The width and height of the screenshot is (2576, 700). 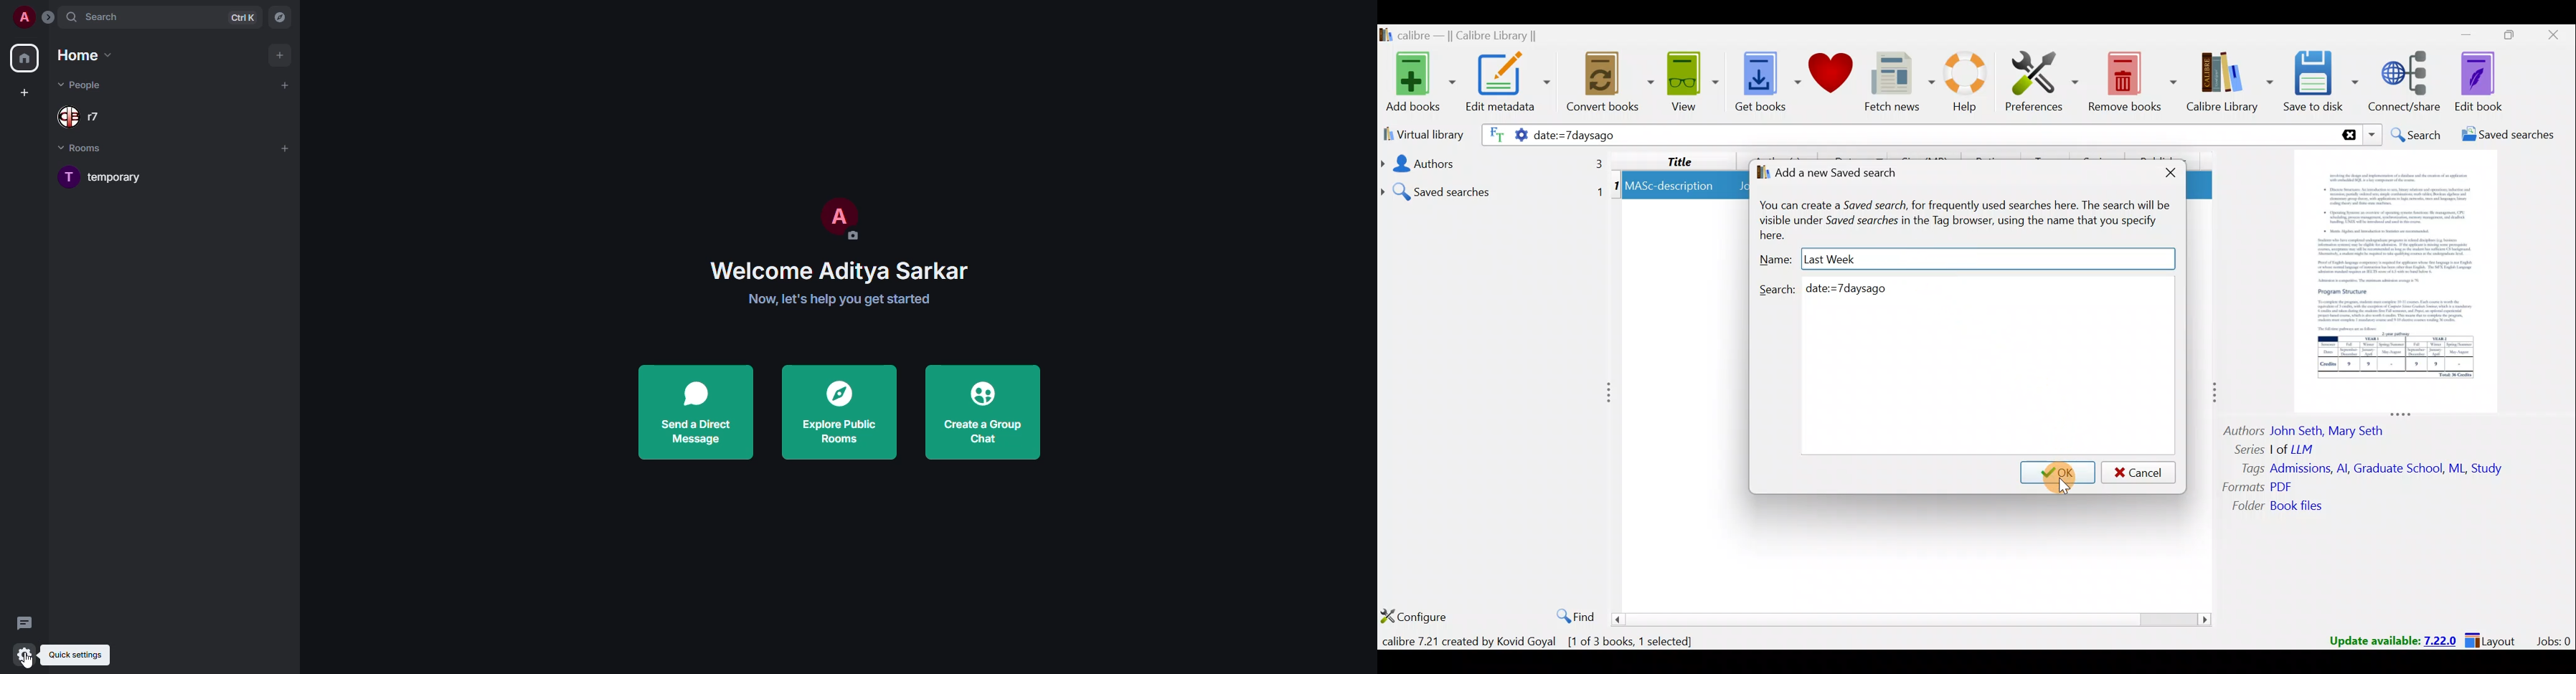 What do you see at coordinates (1680, 160) in the screenshot?
I see `Title` at bounding box center [1680, 160].